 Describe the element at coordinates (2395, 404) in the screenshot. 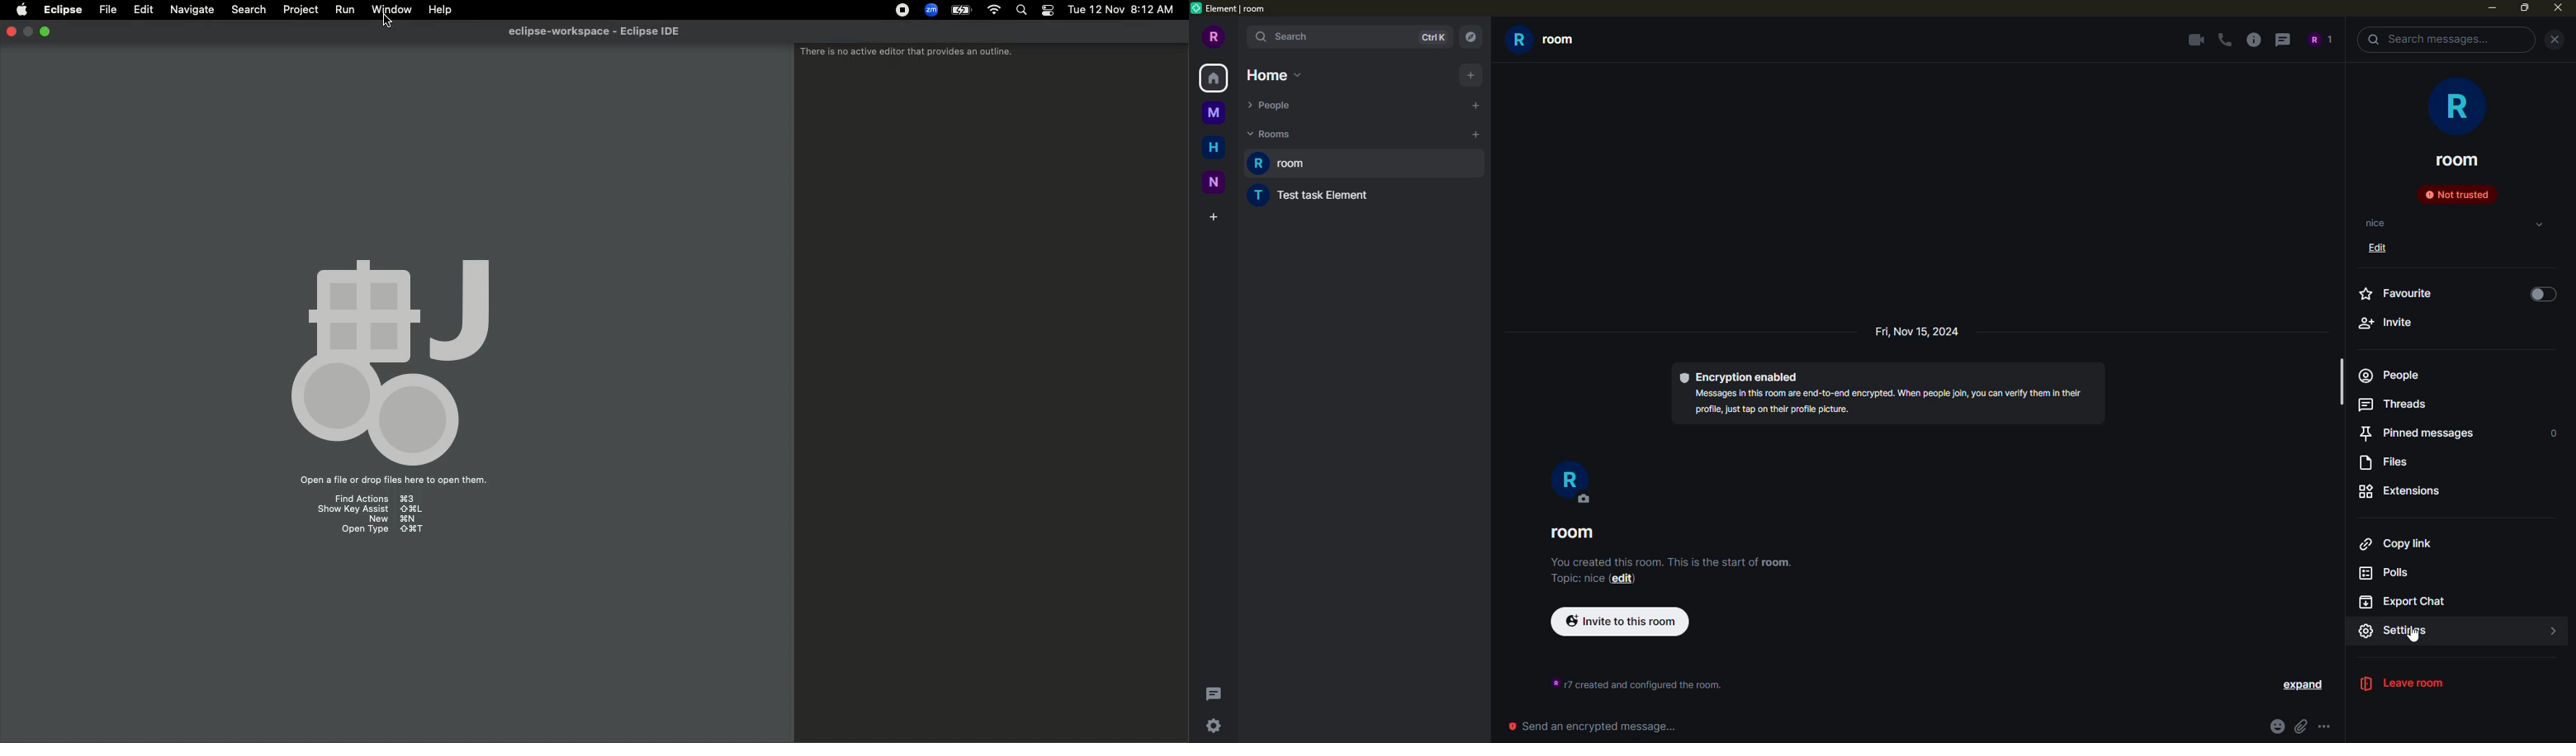

I see `threads` at that location.